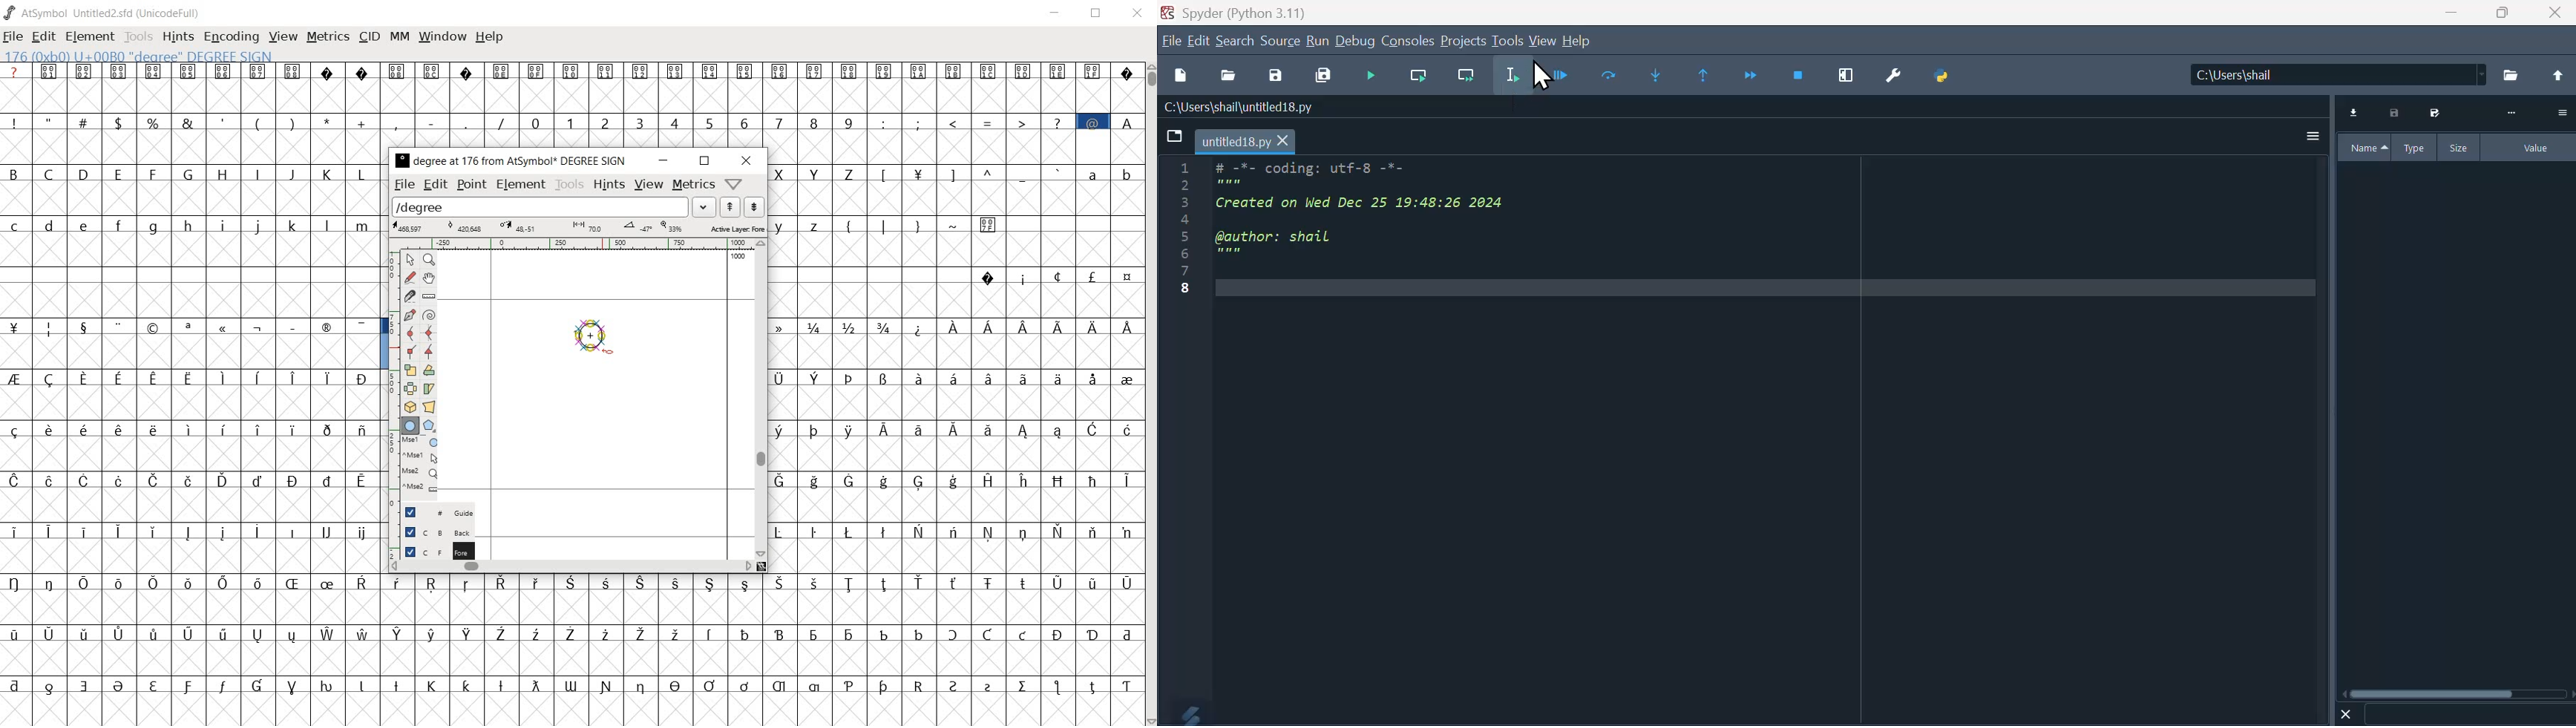 Image resolution: width=2576 pixels, height=728 pixels. Describe the element at coordinates (1056, 13) in the screenshot. I see `minimize` at that location.